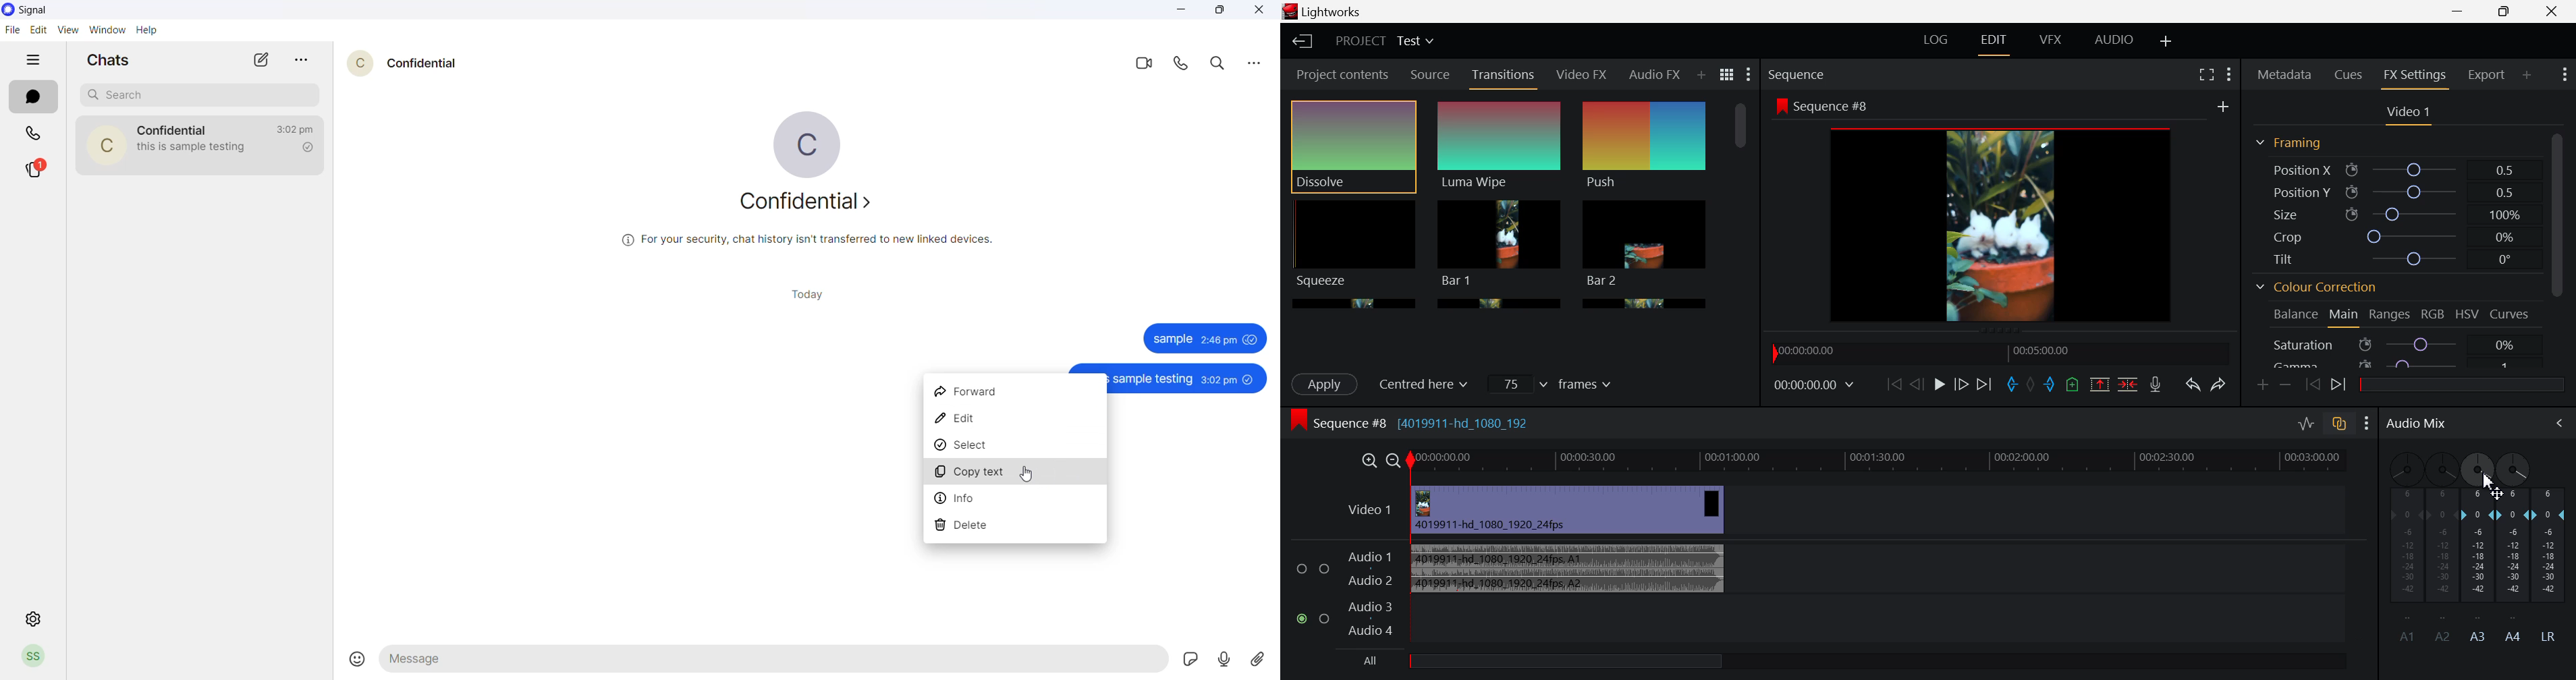 Image resolution: width=2576 pixels, height=700 pixels. Describe the element at coordinates (1387, 41) in the screenshot. I see `Project Title` at that location.